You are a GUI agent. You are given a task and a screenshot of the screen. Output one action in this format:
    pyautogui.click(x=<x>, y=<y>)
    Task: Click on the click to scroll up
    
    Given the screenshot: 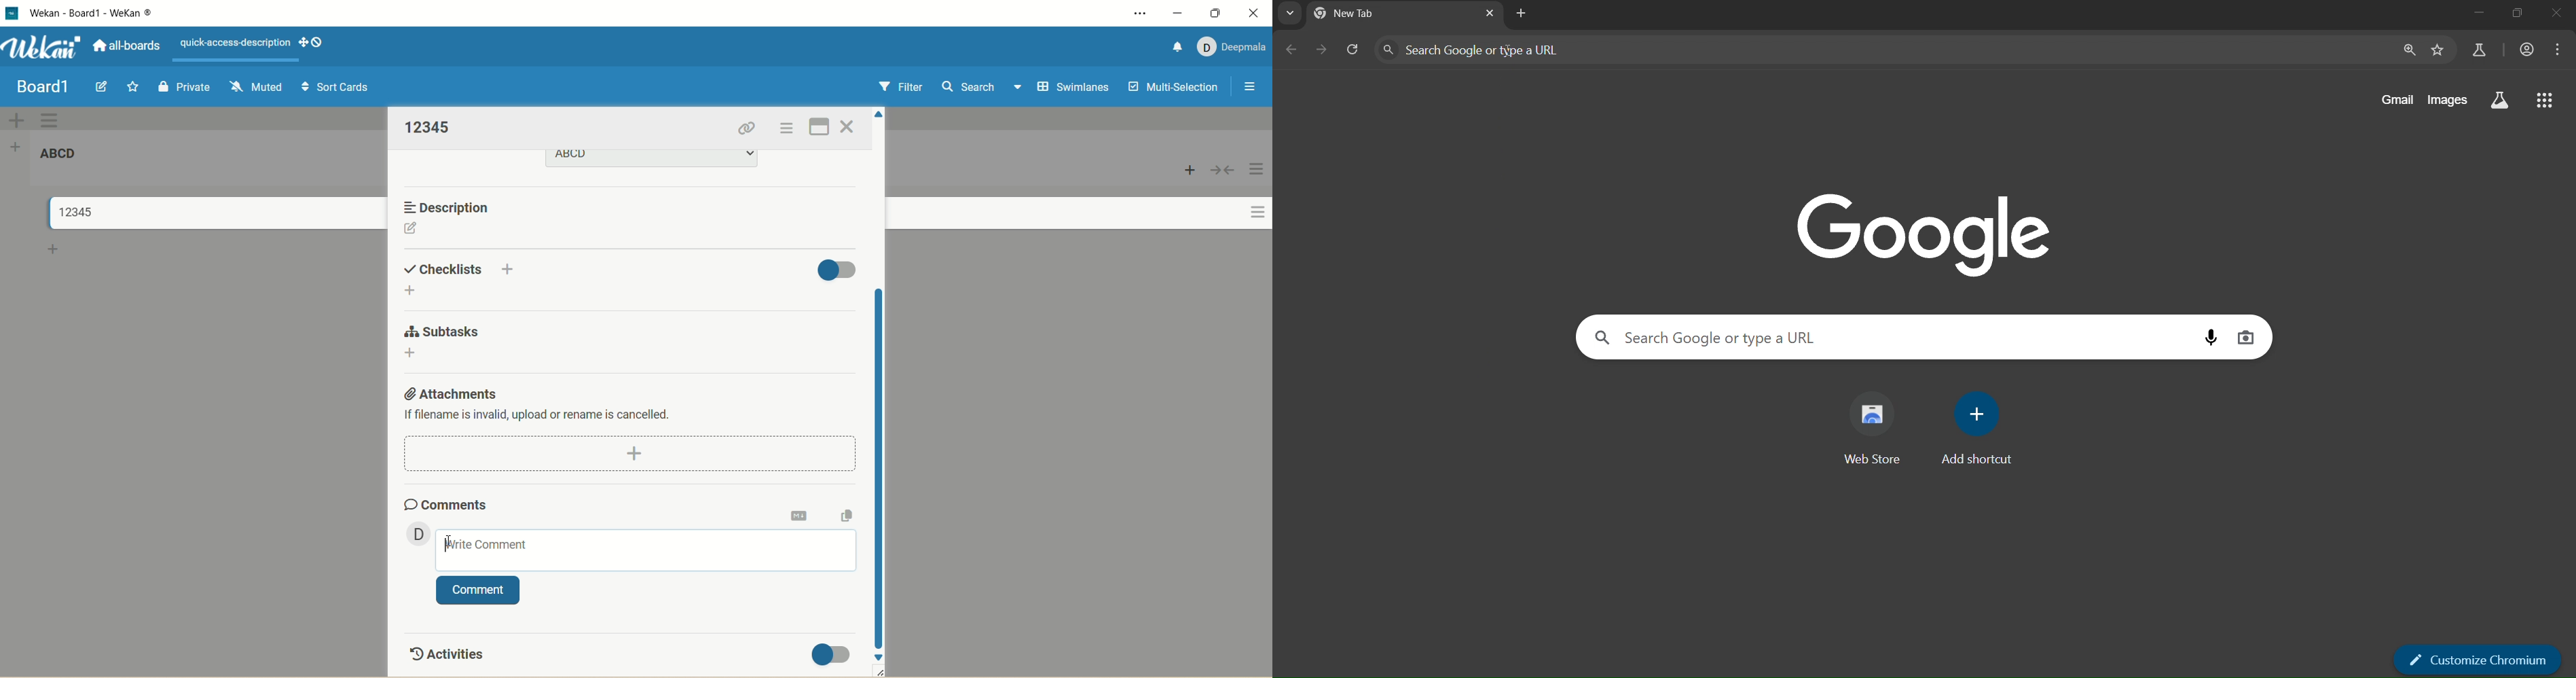 What is the action you would take?
    pyautogui.click(x=881, y=112)
    